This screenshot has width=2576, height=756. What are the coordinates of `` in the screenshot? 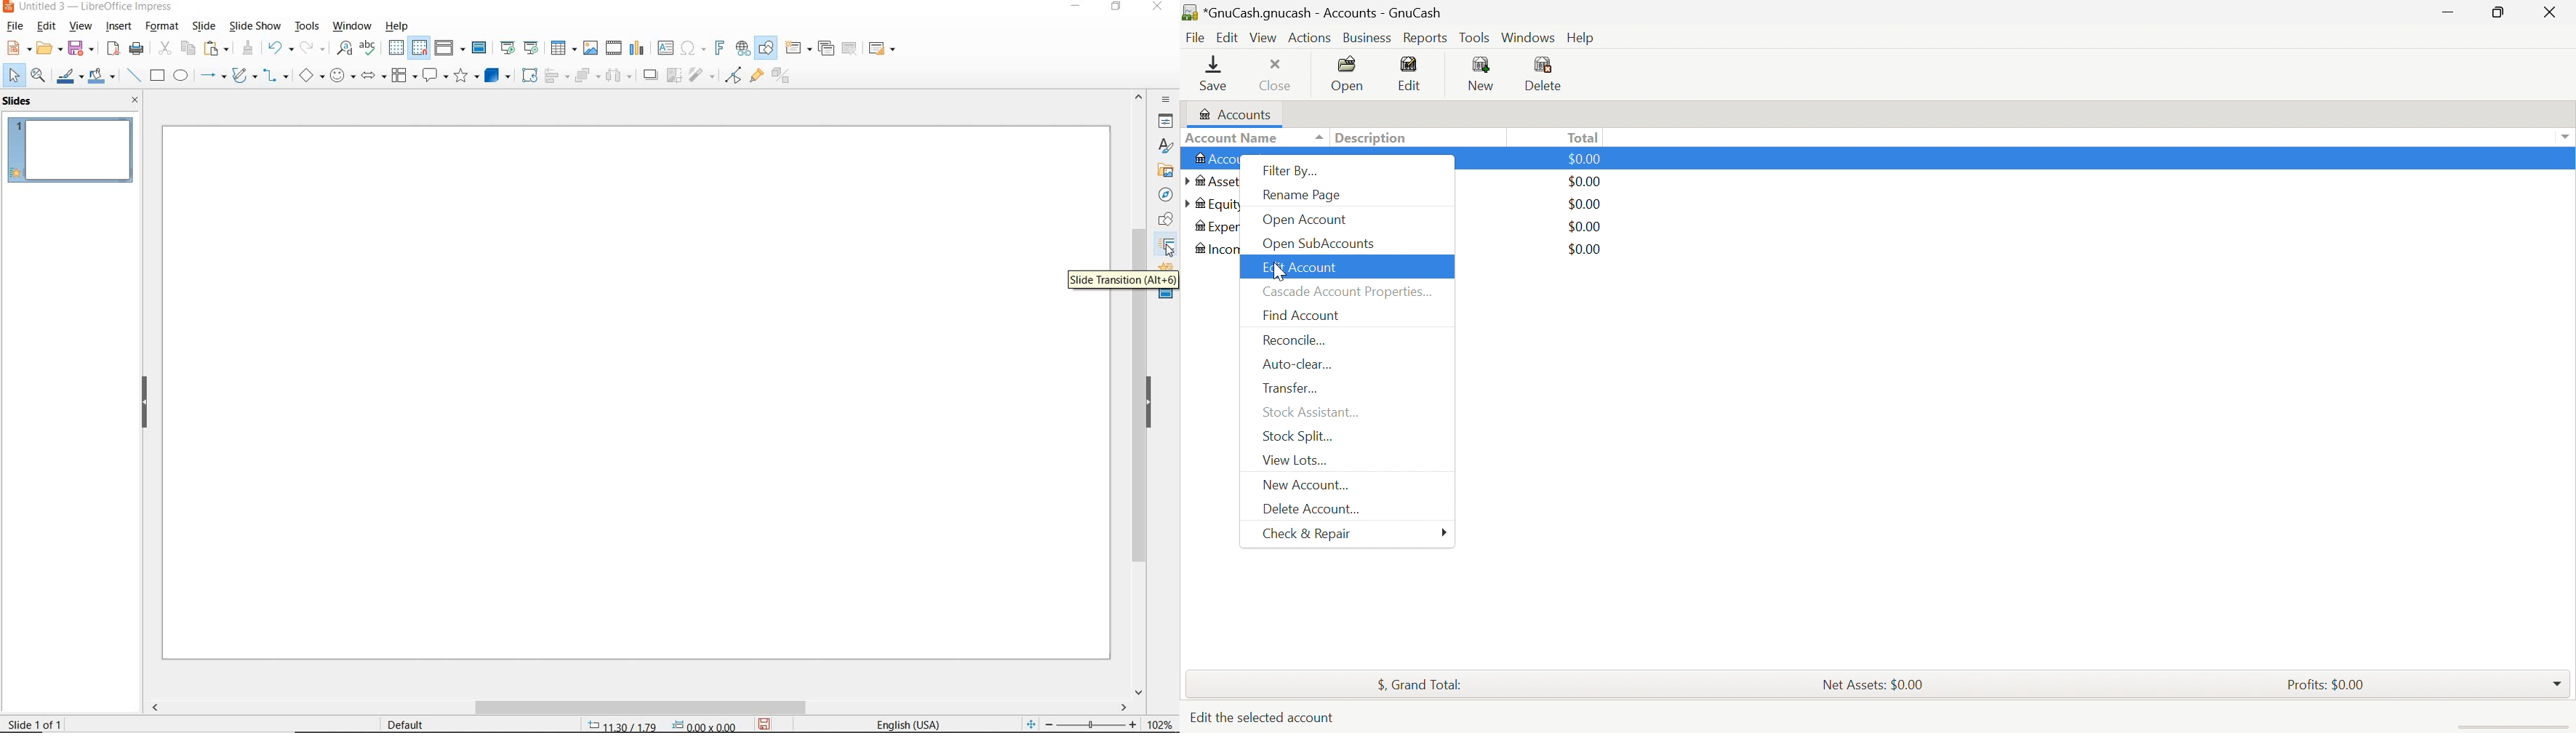 It's located at (481, 47).